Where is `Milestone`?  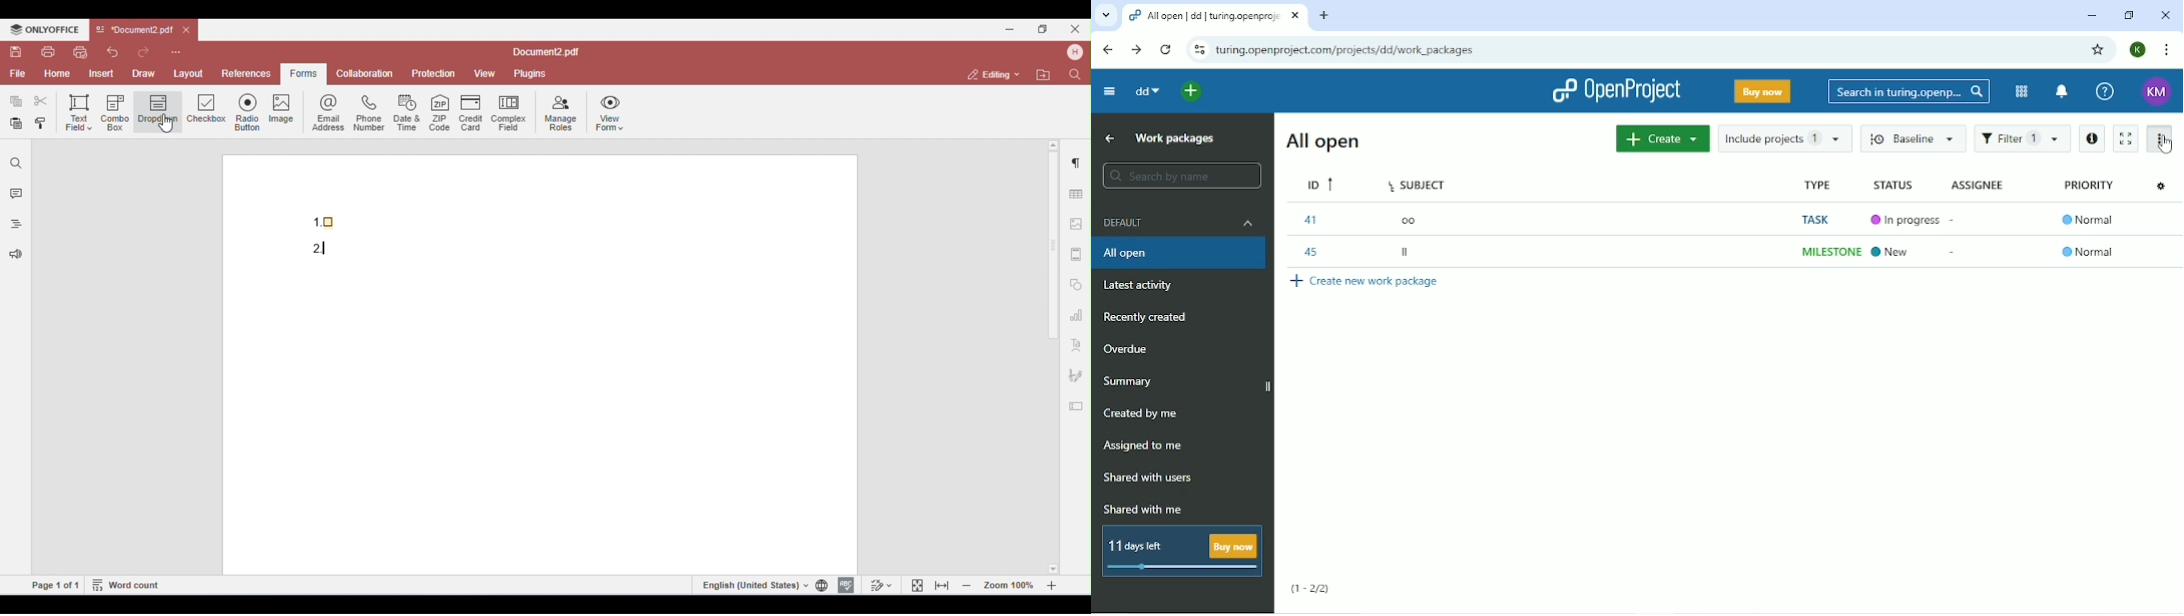 Milestone is located at coordinates (1827, 252).